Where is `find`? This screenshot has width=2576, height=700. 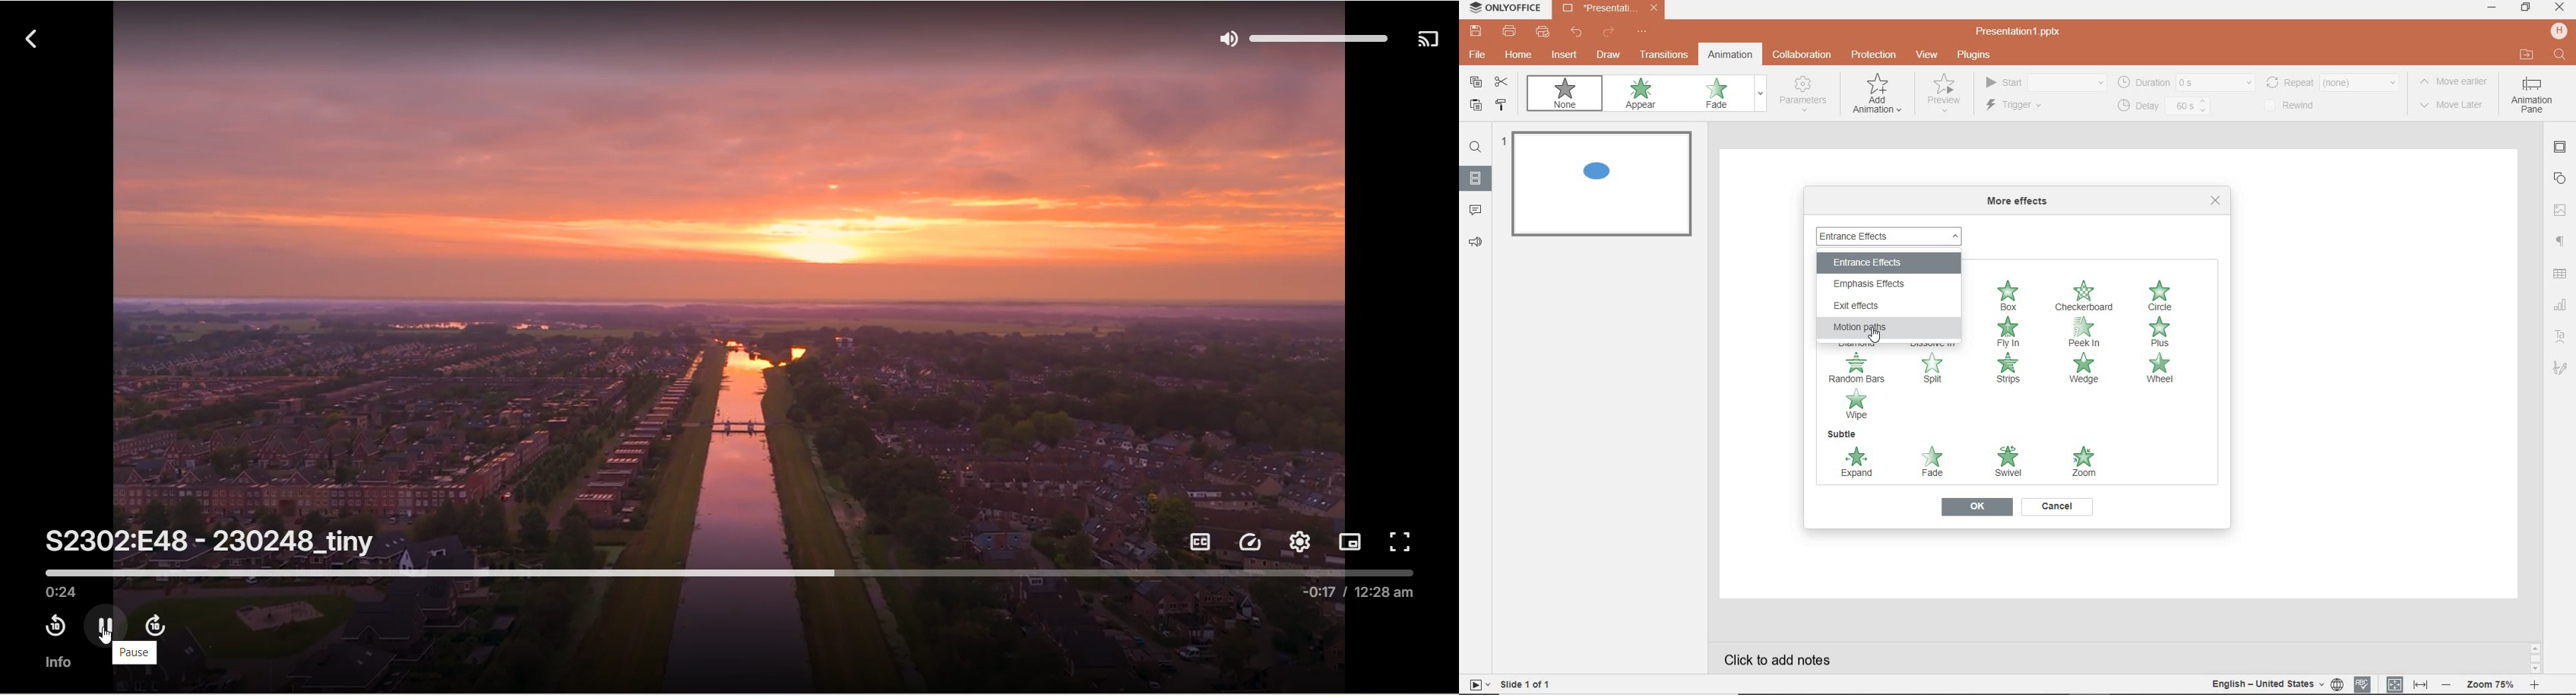
find is located at coordinates (2559, 53).